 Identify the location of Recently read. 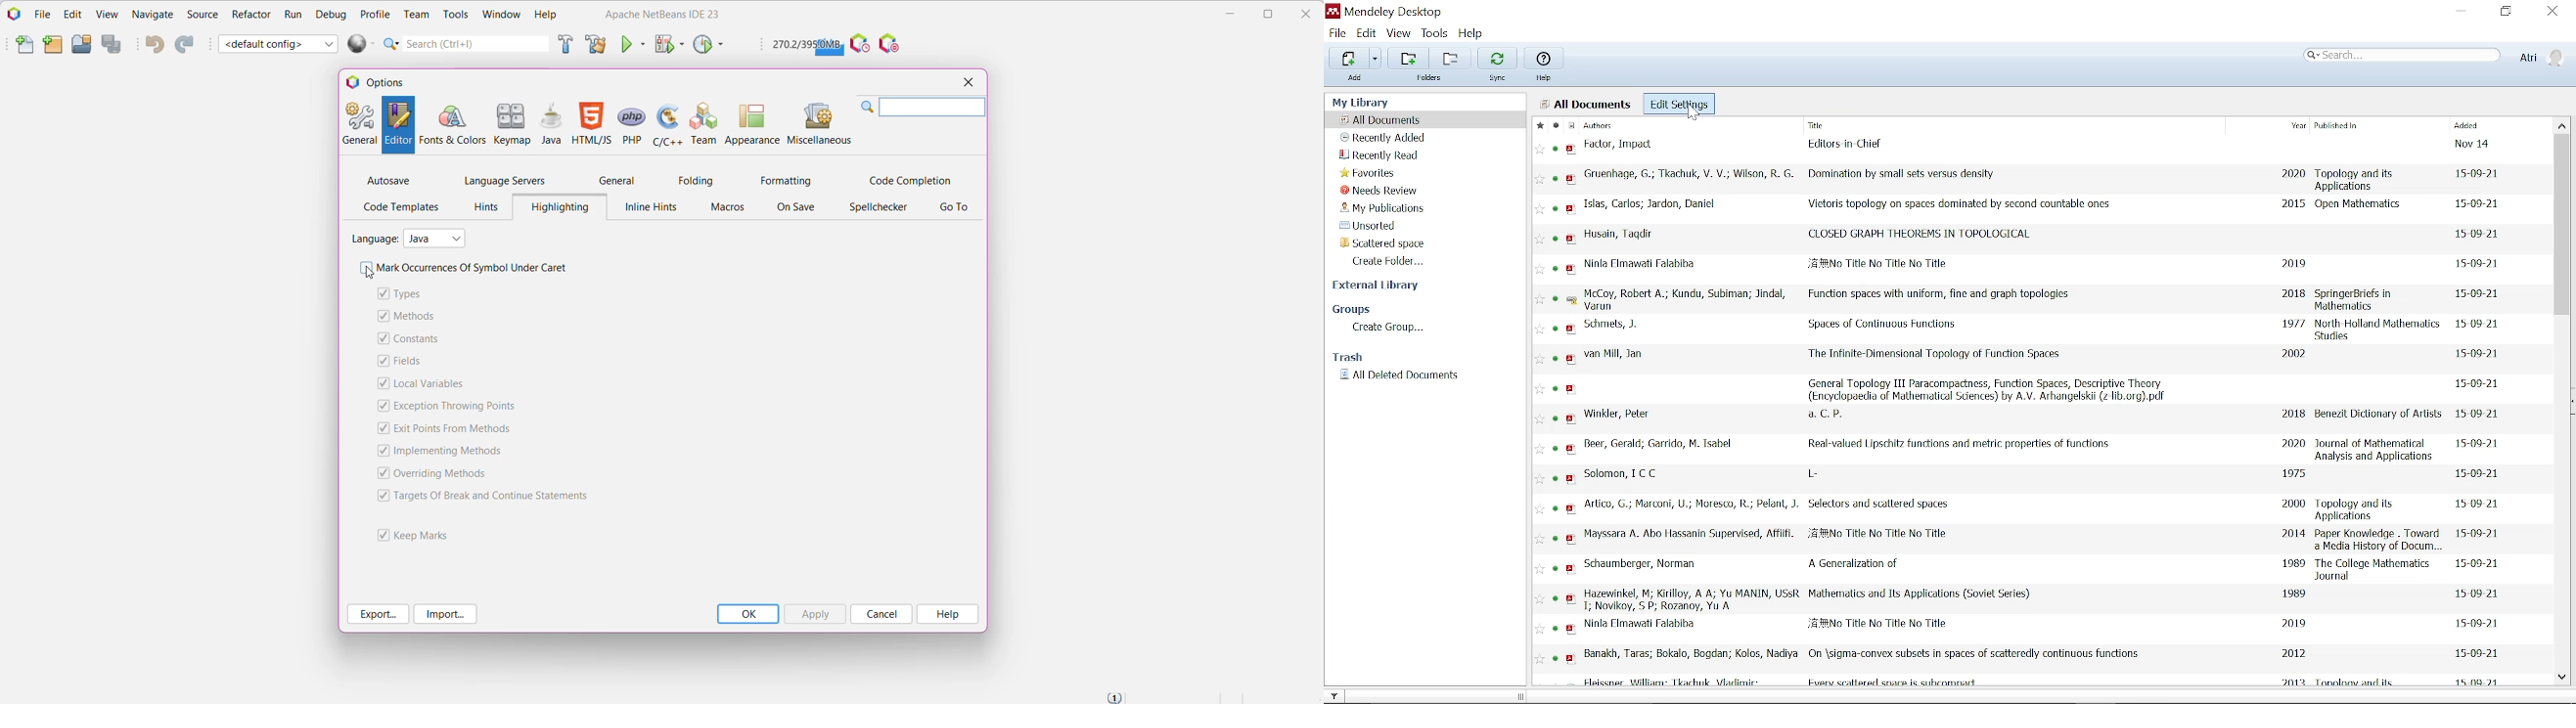
(1381, 154).